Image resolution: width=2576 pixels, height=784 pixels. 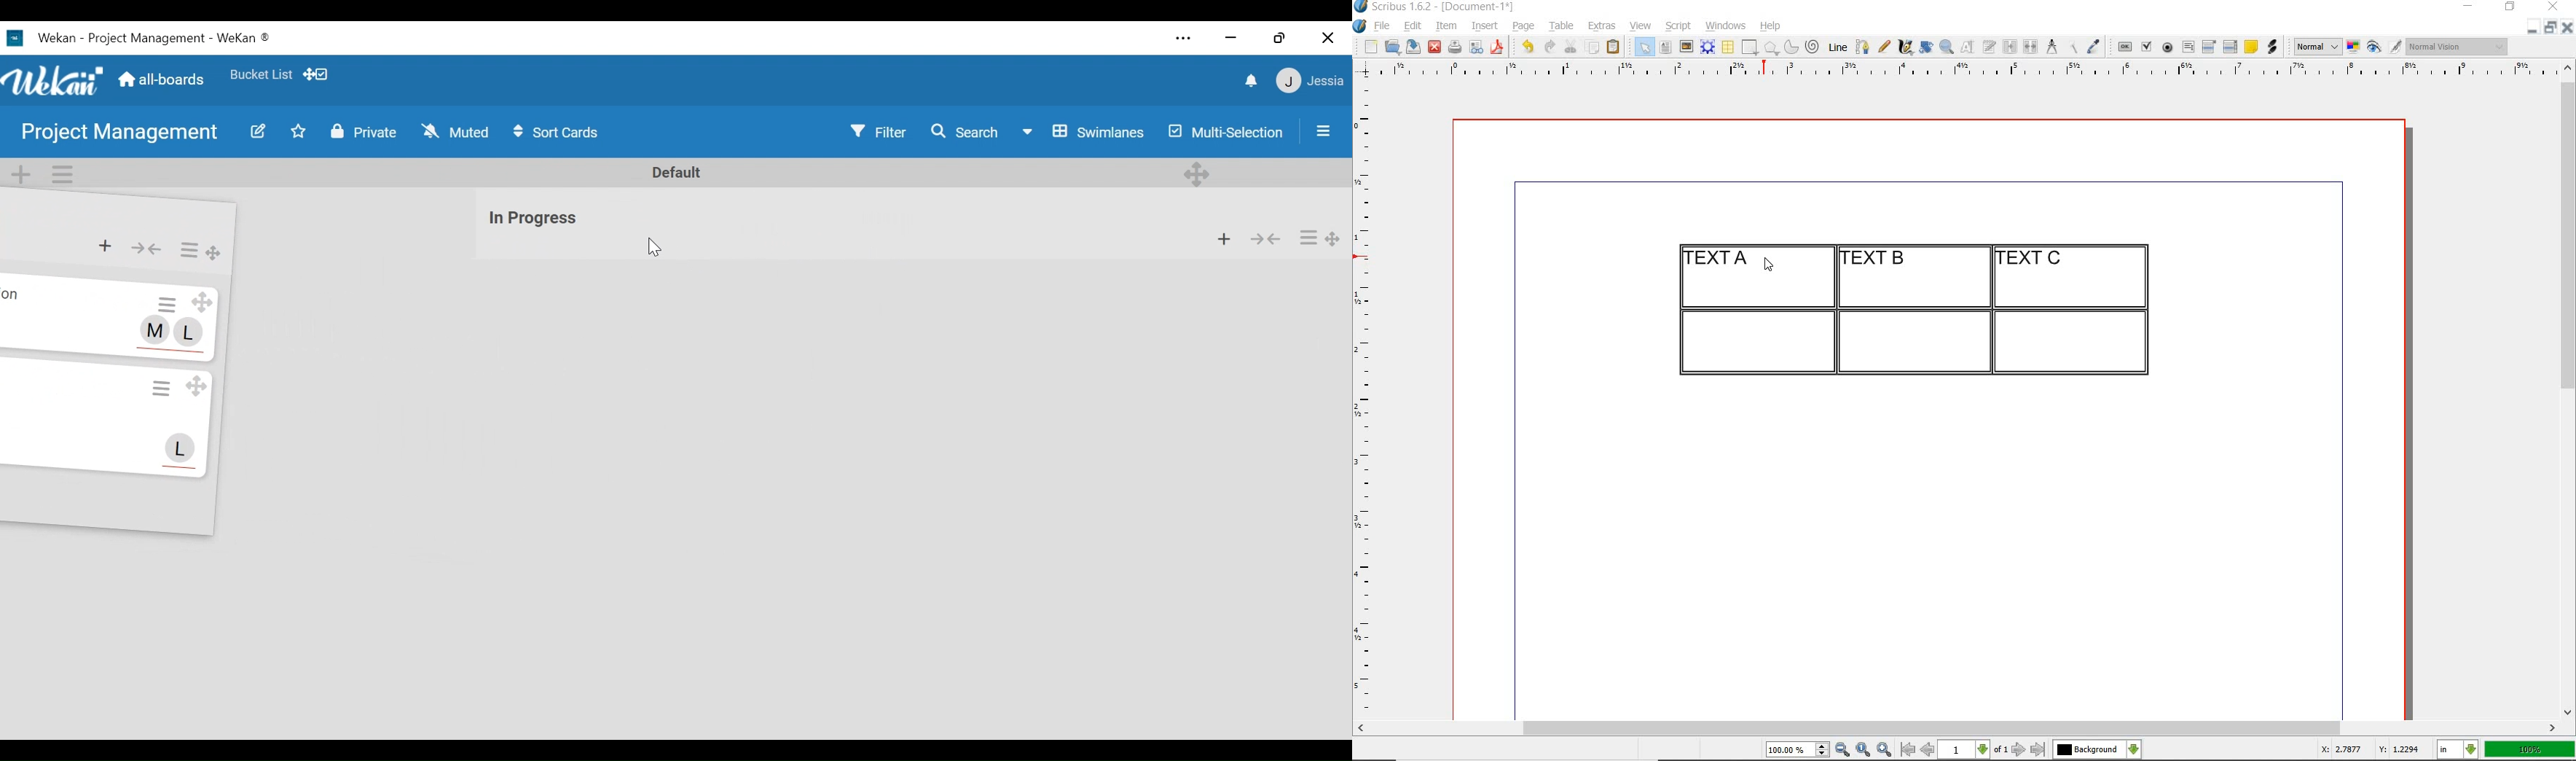 What do you see at coordinates (2038, 750) in the screenshot?
I see `go to last page` at bounding box center [2038, 750].